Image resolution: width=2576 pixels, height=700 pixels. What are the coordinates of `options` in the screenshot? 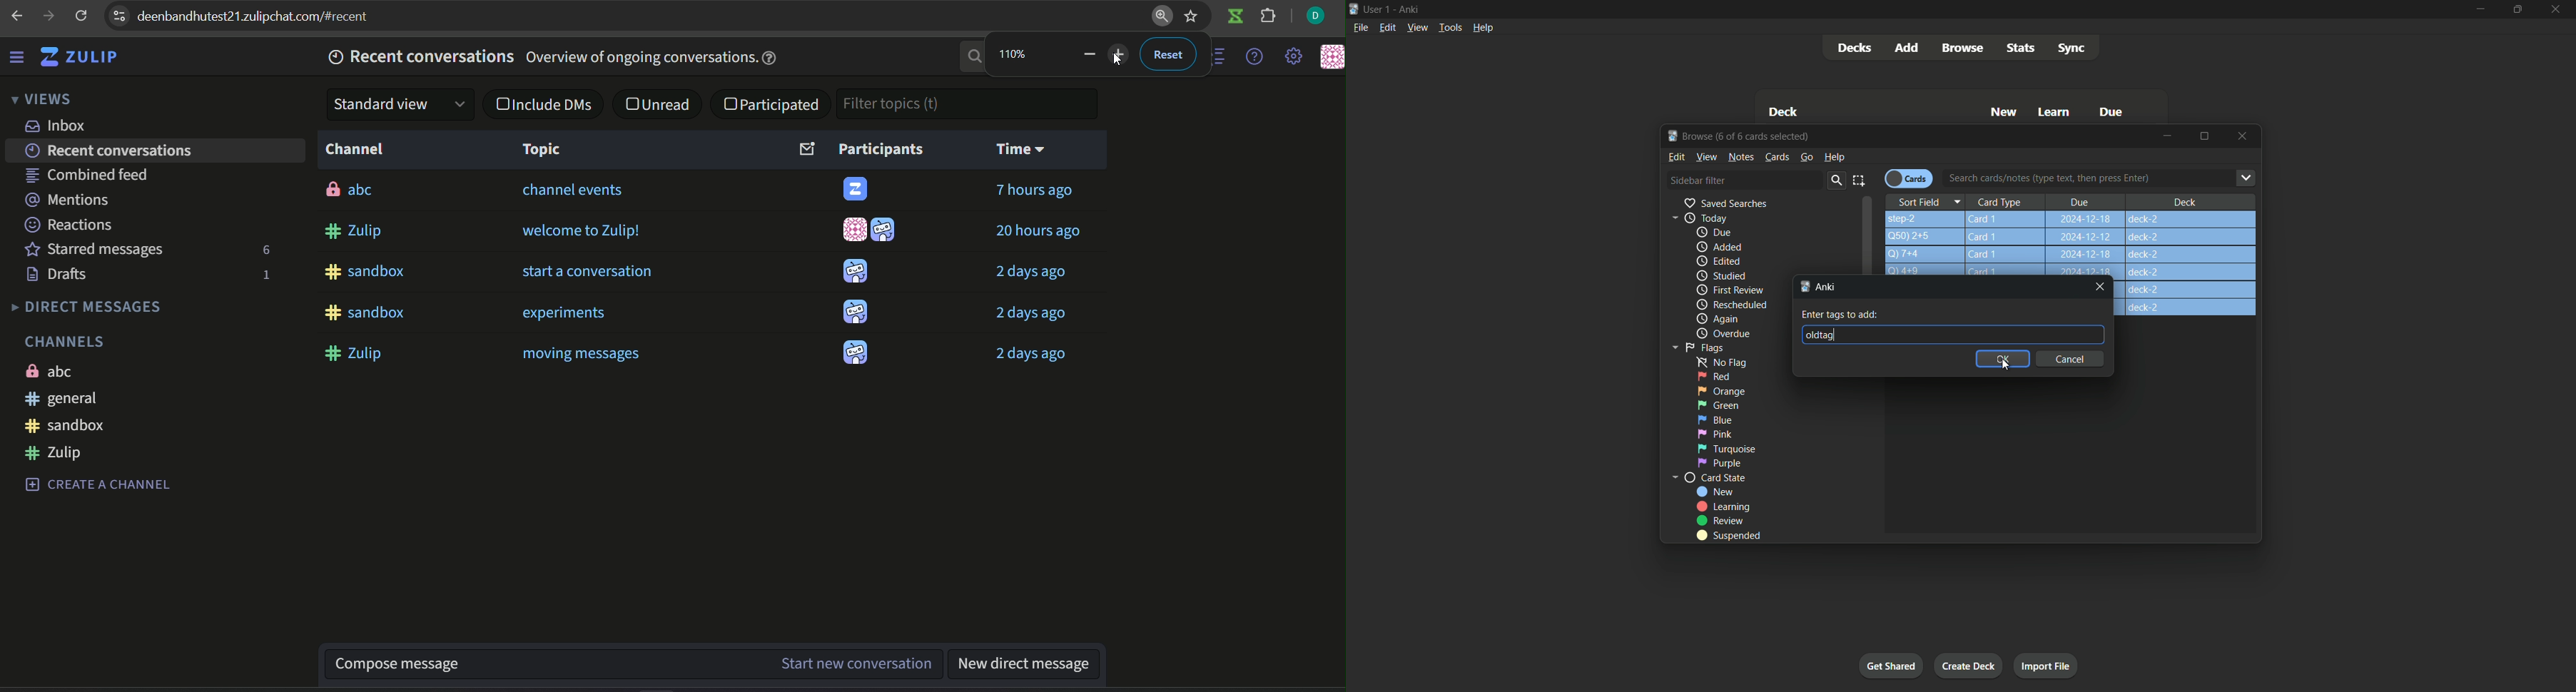 It's located at (1217, 57).